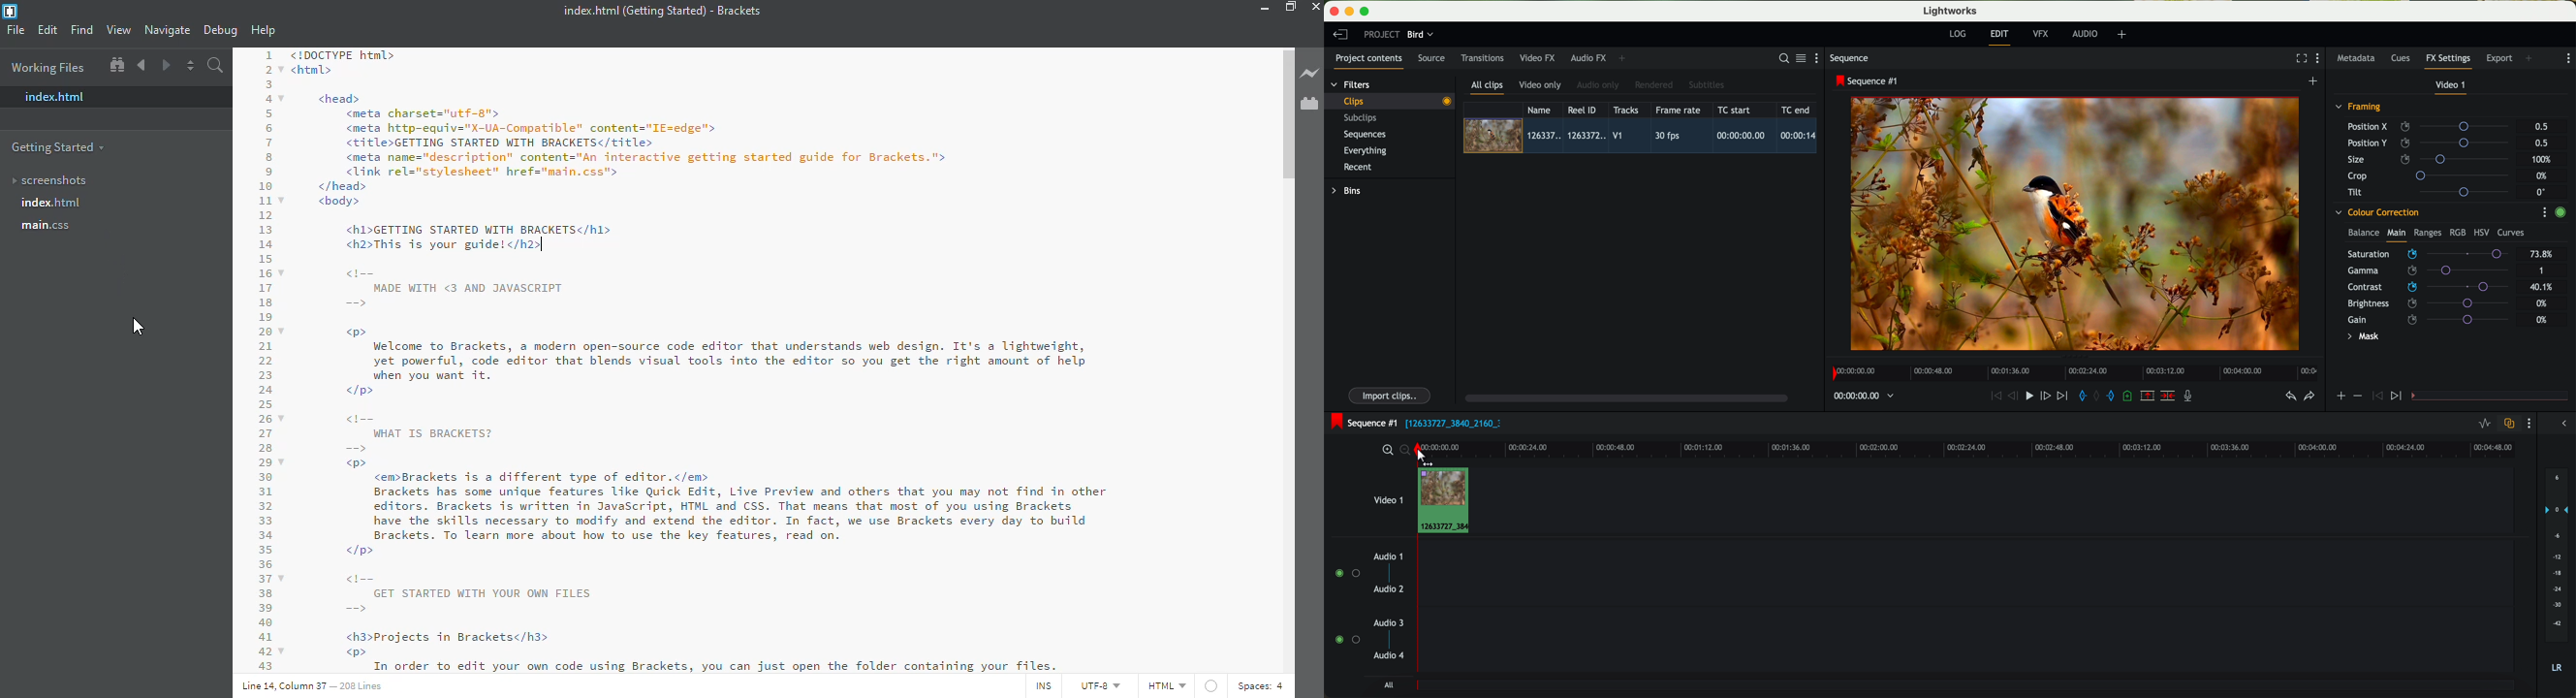 The width and height of the screenshot is (2576, 700). Describe the element at coordinates (2507, 424) in the screenshot. I see `toggle auto track sync` at that location.